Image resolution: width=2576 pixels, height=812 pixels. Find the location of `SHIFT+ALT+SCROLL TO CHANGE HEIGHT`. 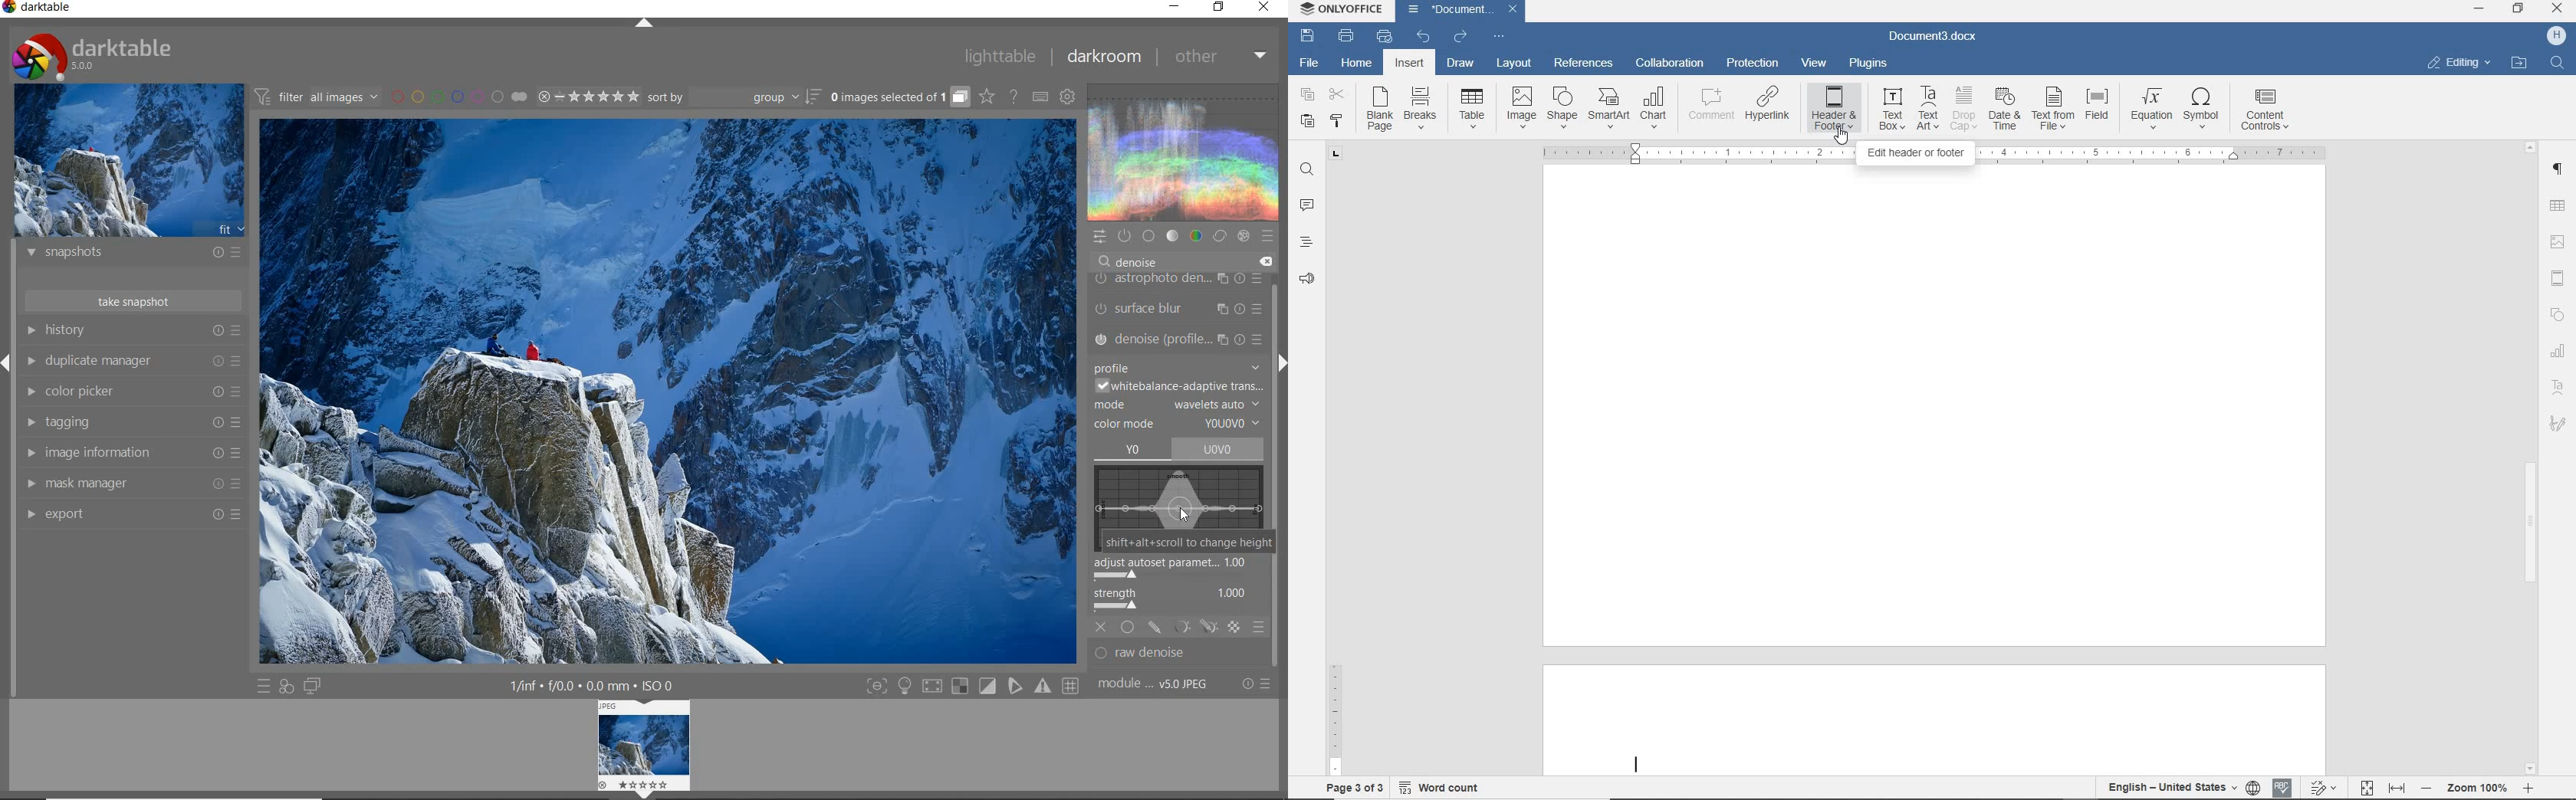

SHIFT+ALT+SCROLL TO CHANGE HEIGHT is located at coordinates (1188, 542).